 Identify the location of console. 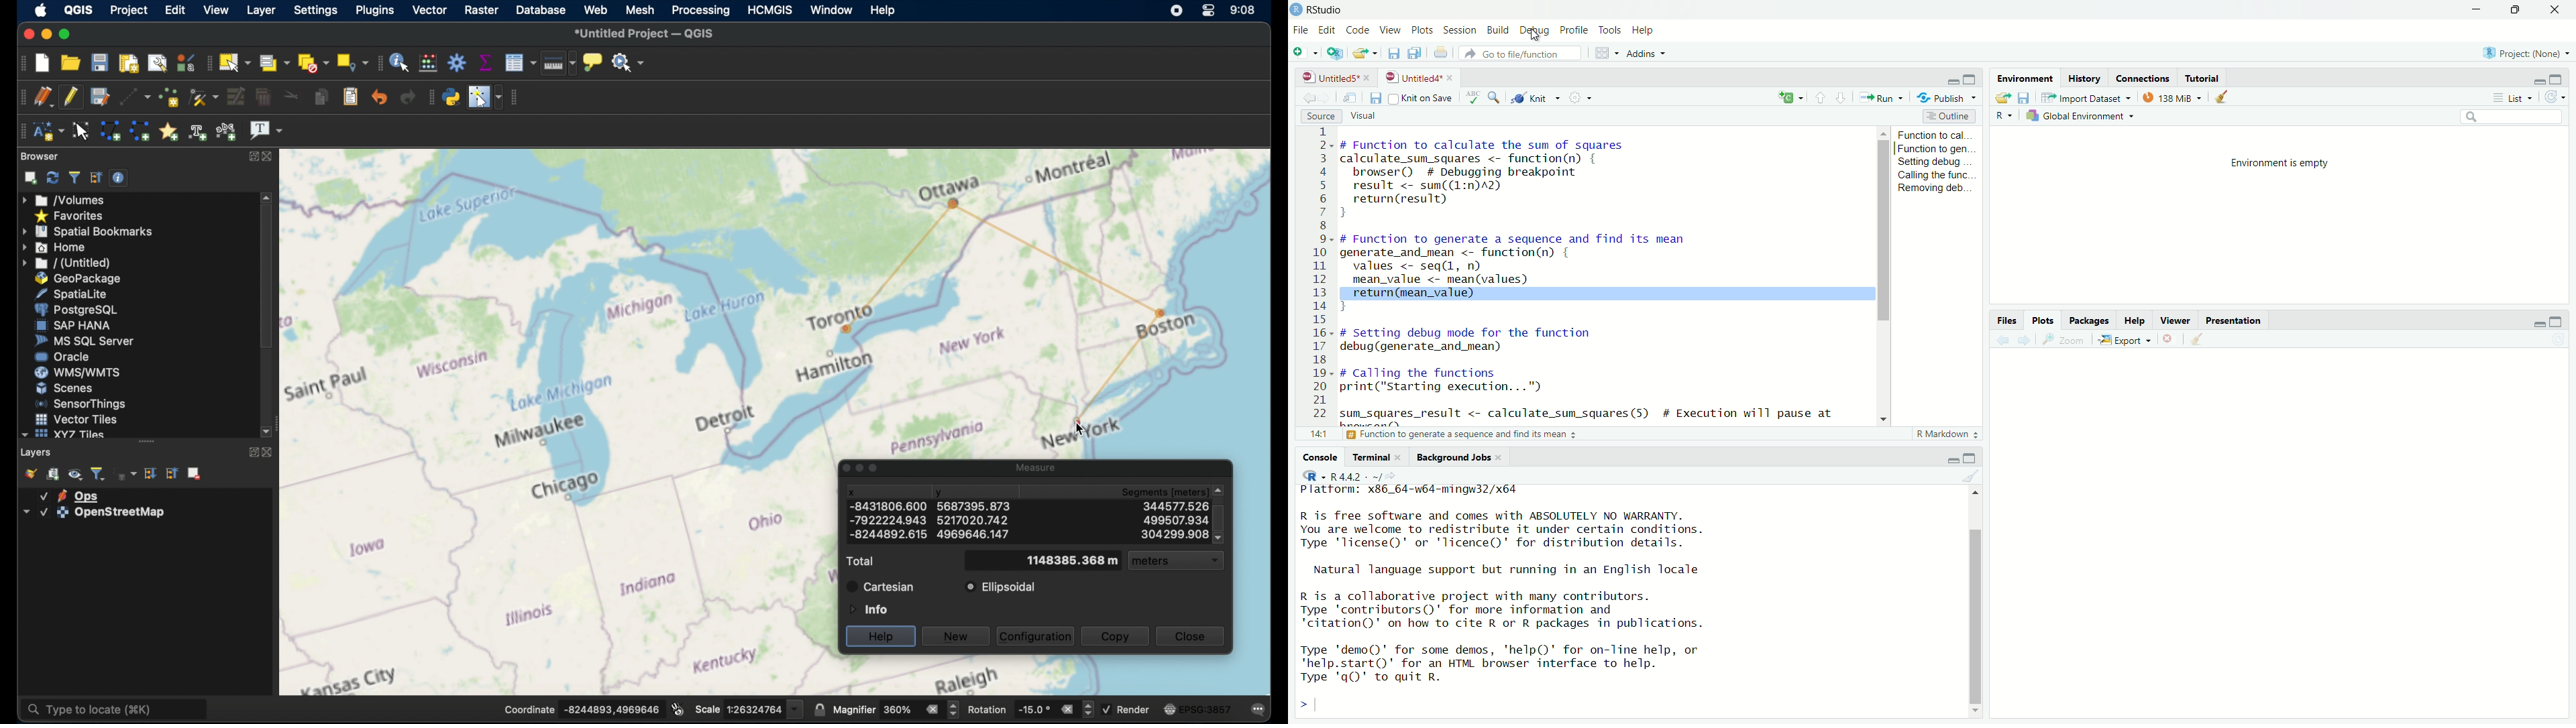
(1316, 457).